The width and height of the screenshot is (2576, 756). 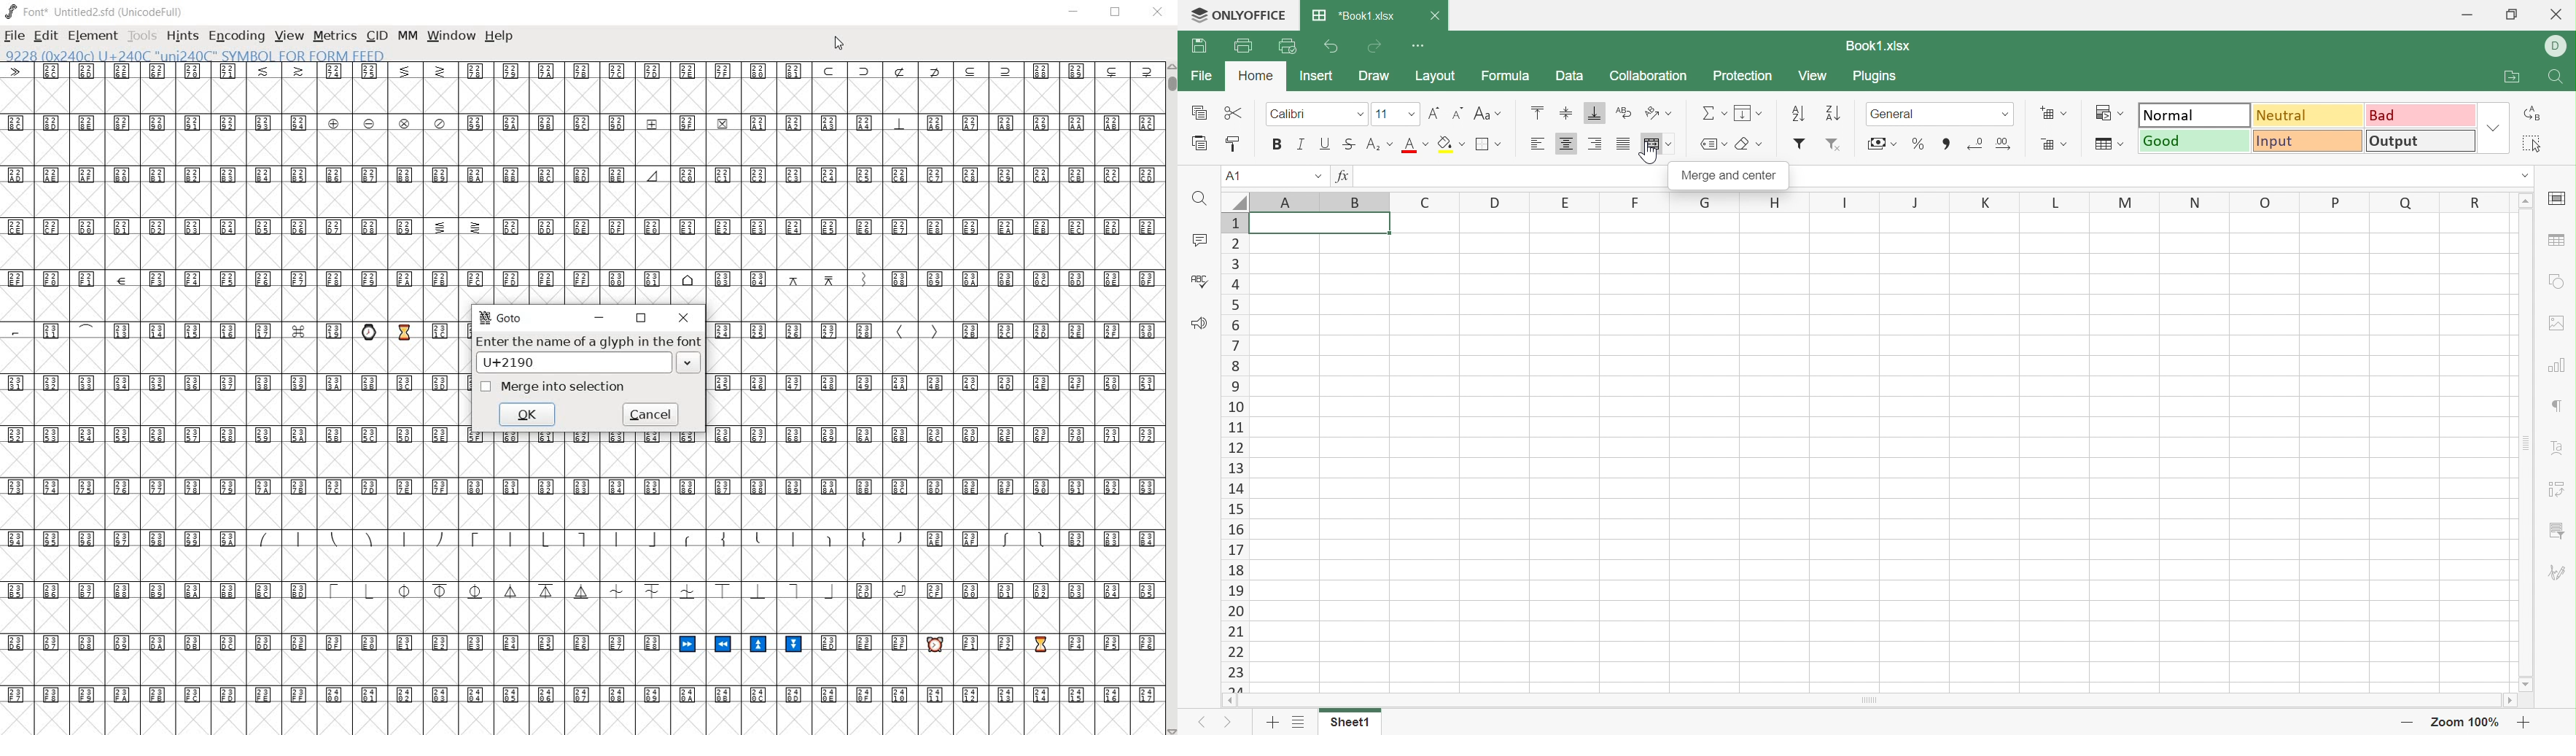 What do you see at coordinates (1347, 175) in the screenshot?
I see `fx` at bounding box center [1347, 175].